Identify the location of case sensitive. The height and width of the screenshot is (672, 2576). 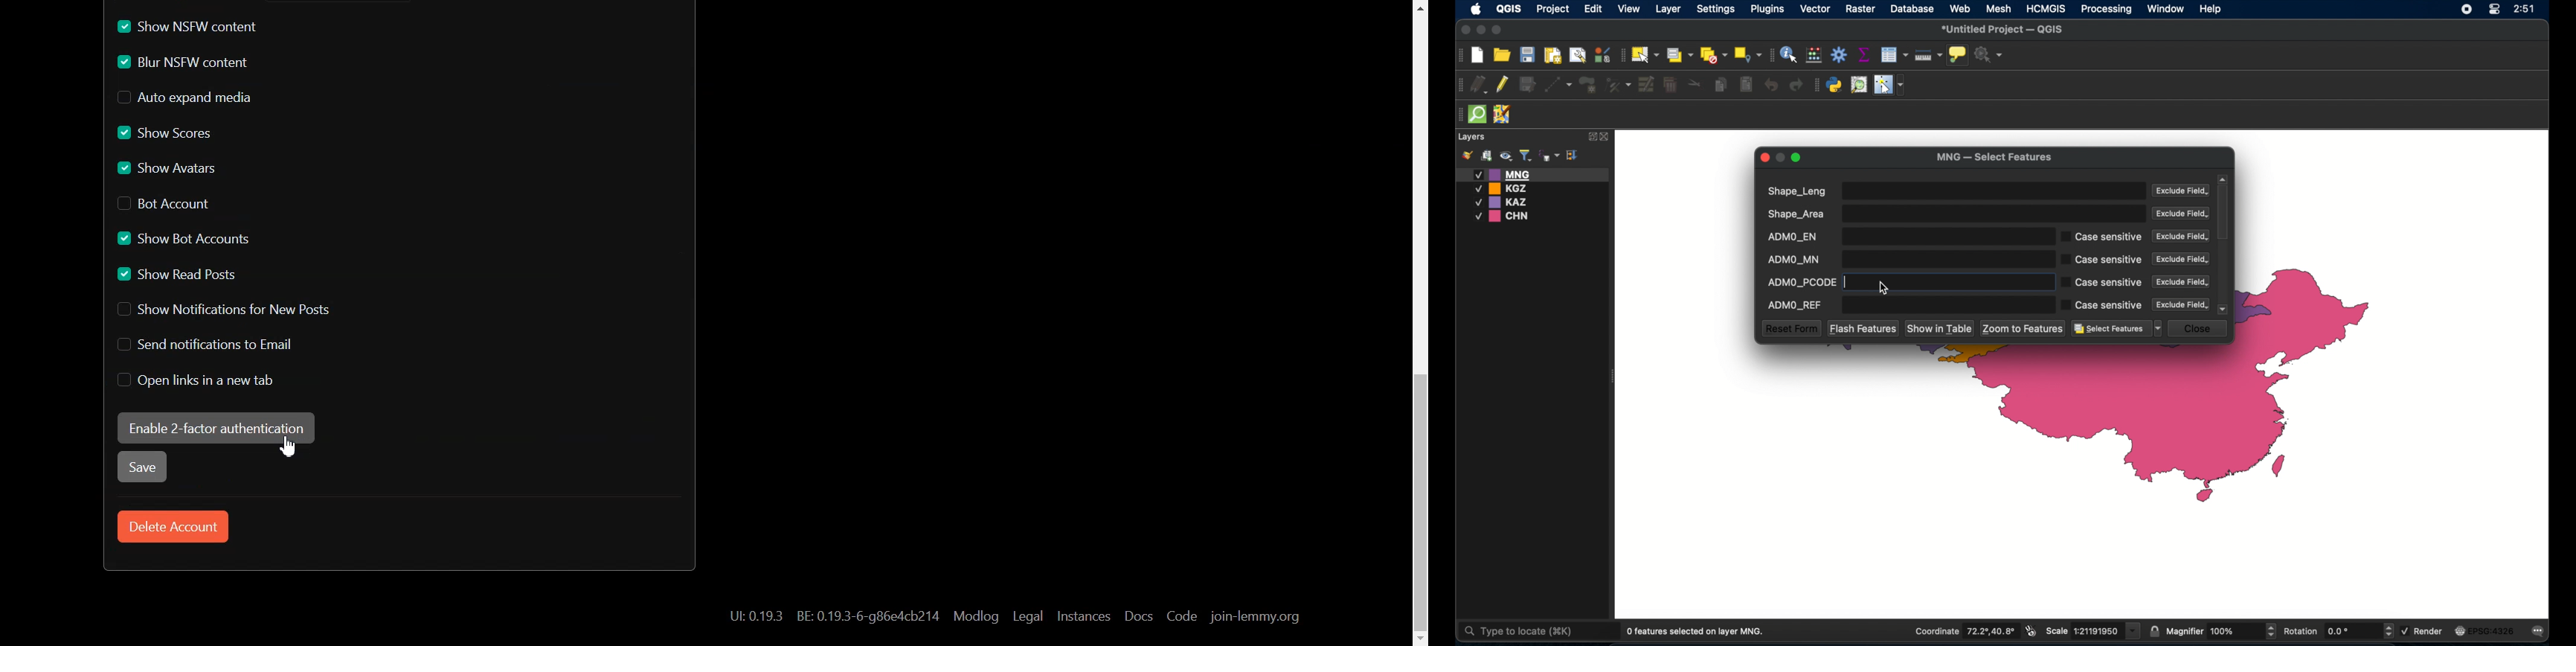
(2102, 305).